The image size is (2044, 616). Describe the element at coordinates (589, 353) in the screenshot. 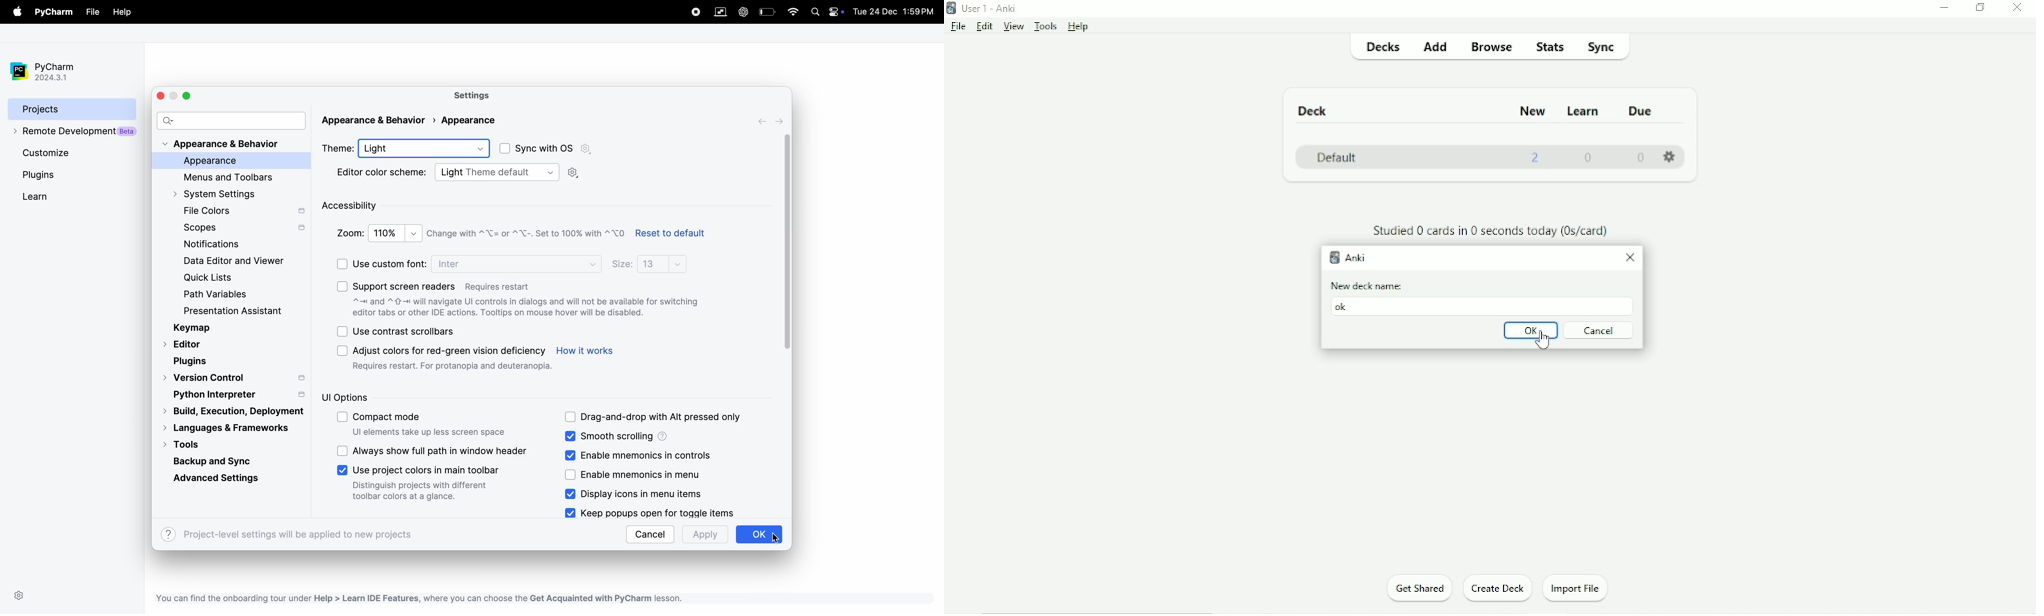

I see `how it works` at that location.